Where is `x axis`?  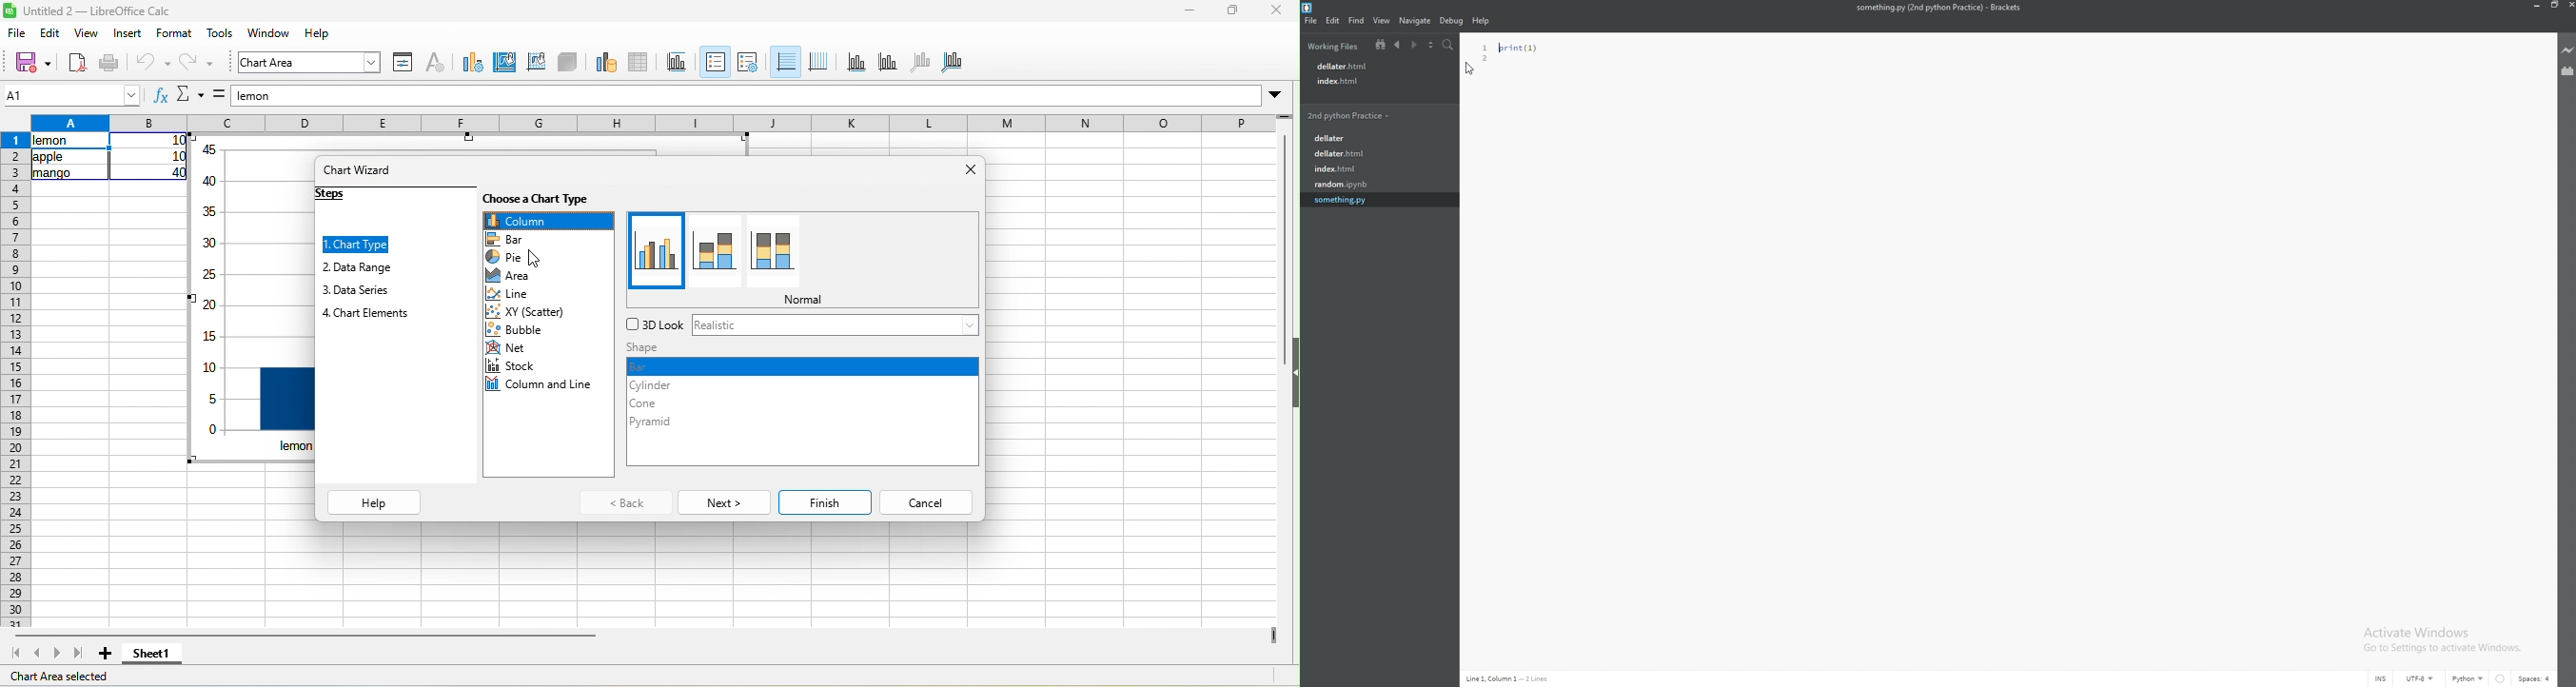 x axis is located at coordinates (855, 64).